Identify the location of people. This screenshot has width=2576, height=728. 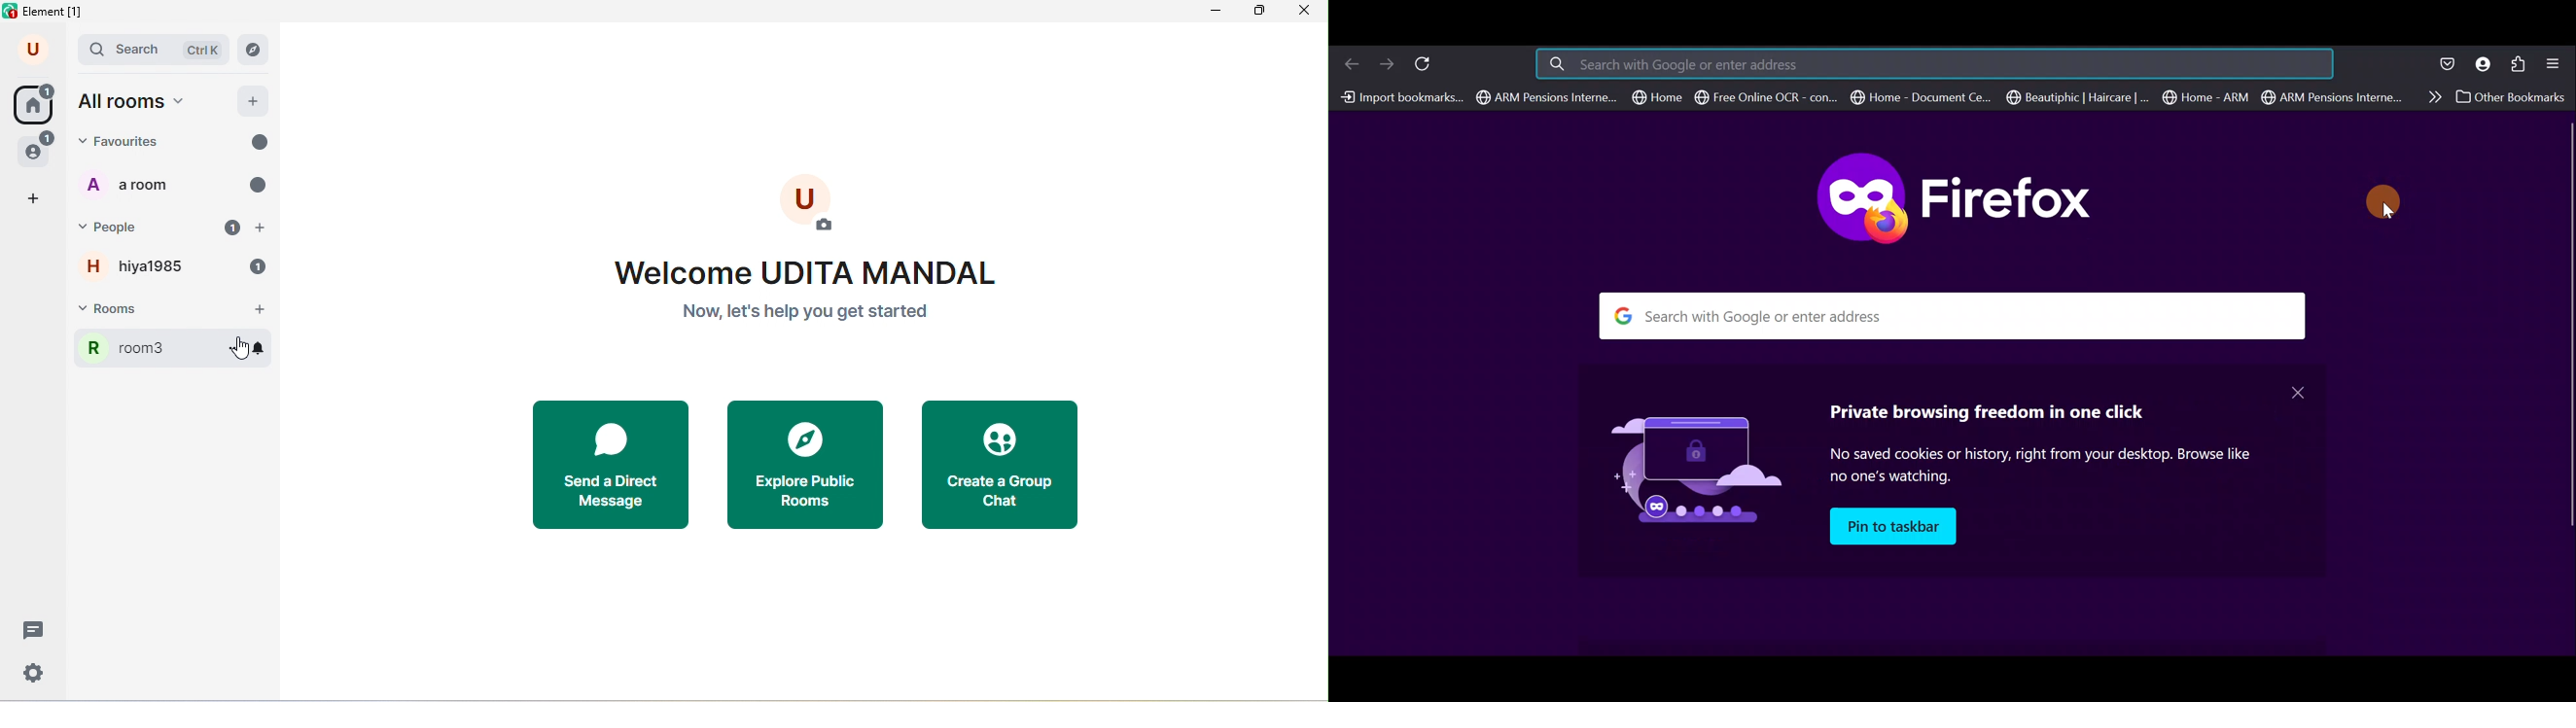
(37, 149).